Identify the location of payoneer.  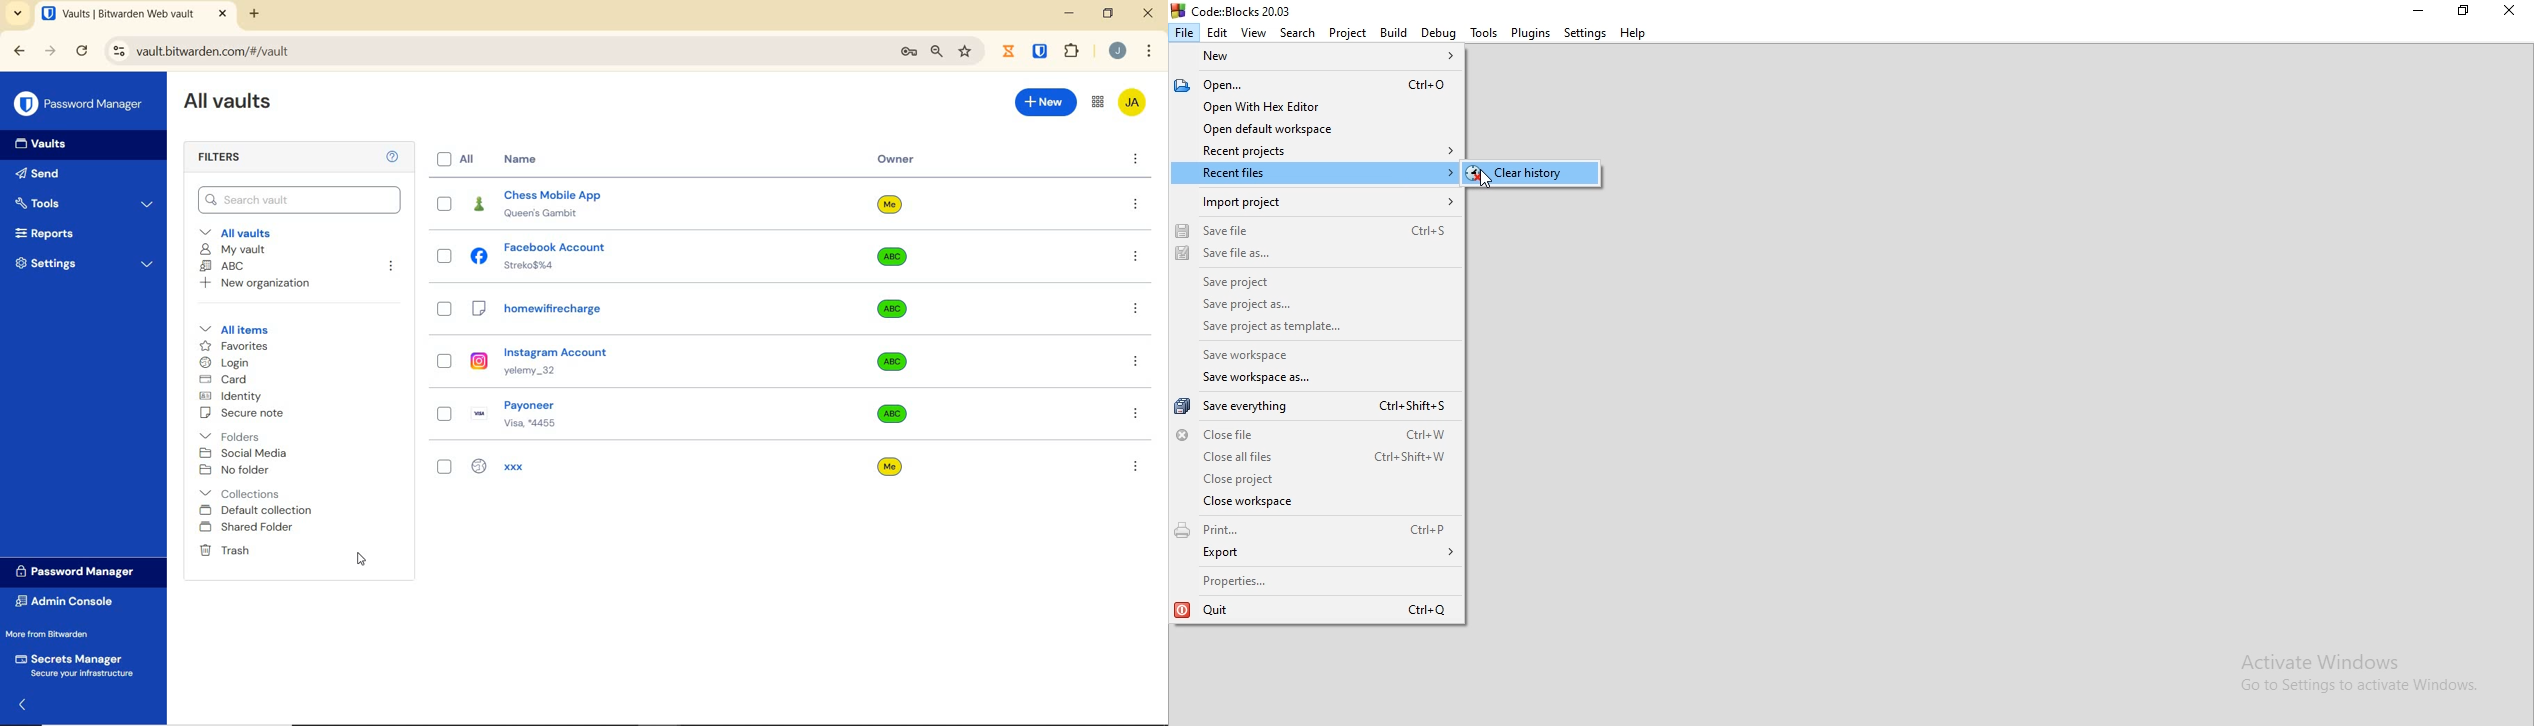
(638, 414).